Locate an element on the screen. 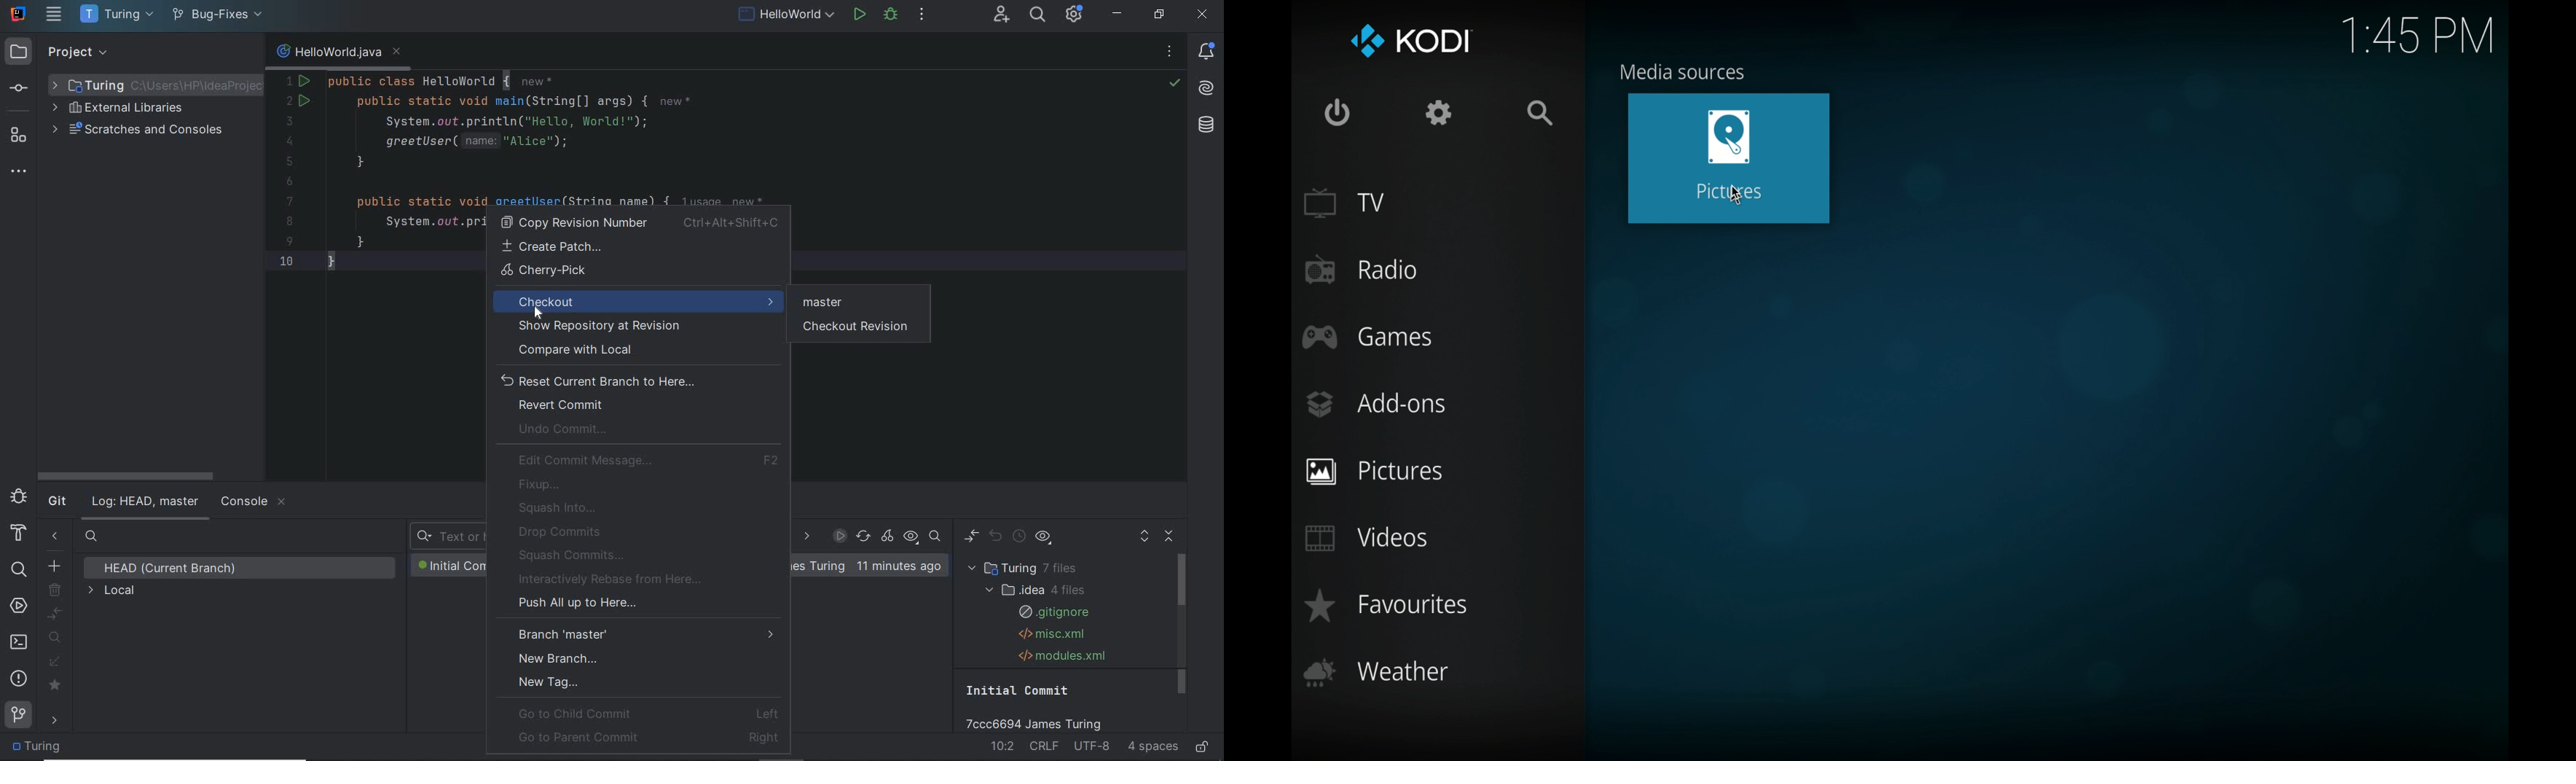 This screenshot has height=784, width=2576. selected folder is located at coordinates (154, 85).